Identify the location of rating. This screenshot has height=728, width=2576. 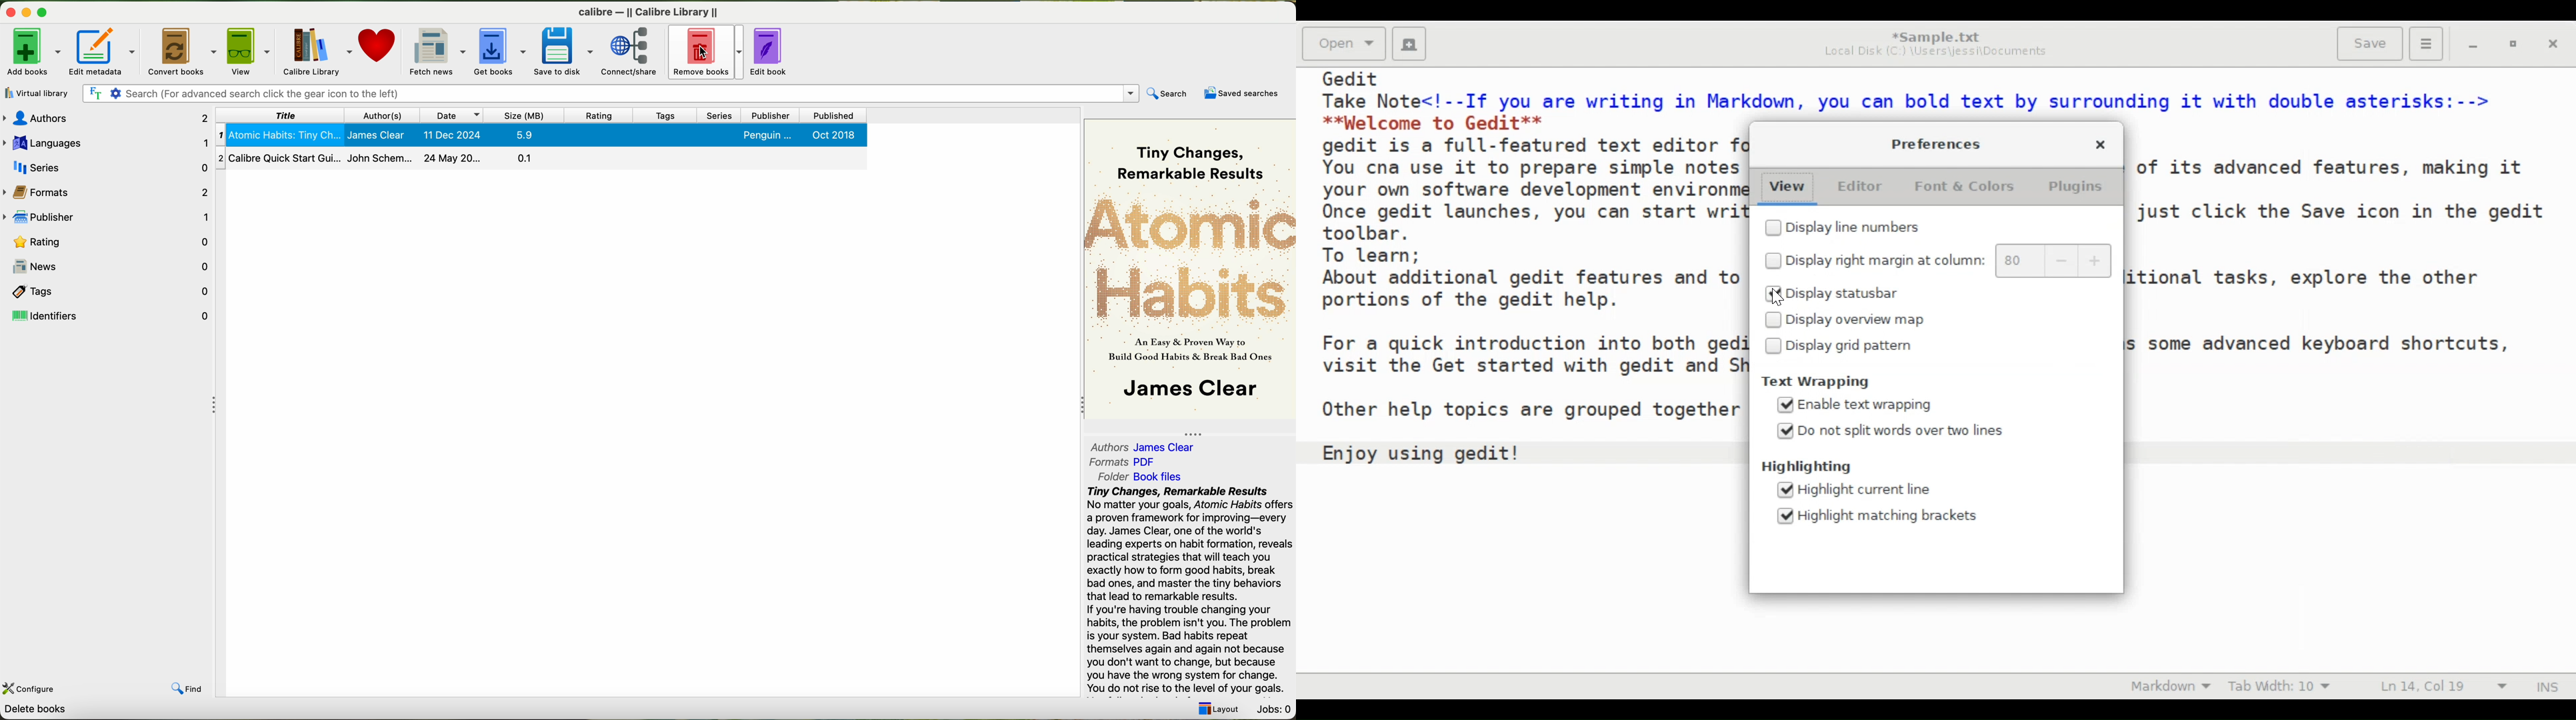
(110, 241).